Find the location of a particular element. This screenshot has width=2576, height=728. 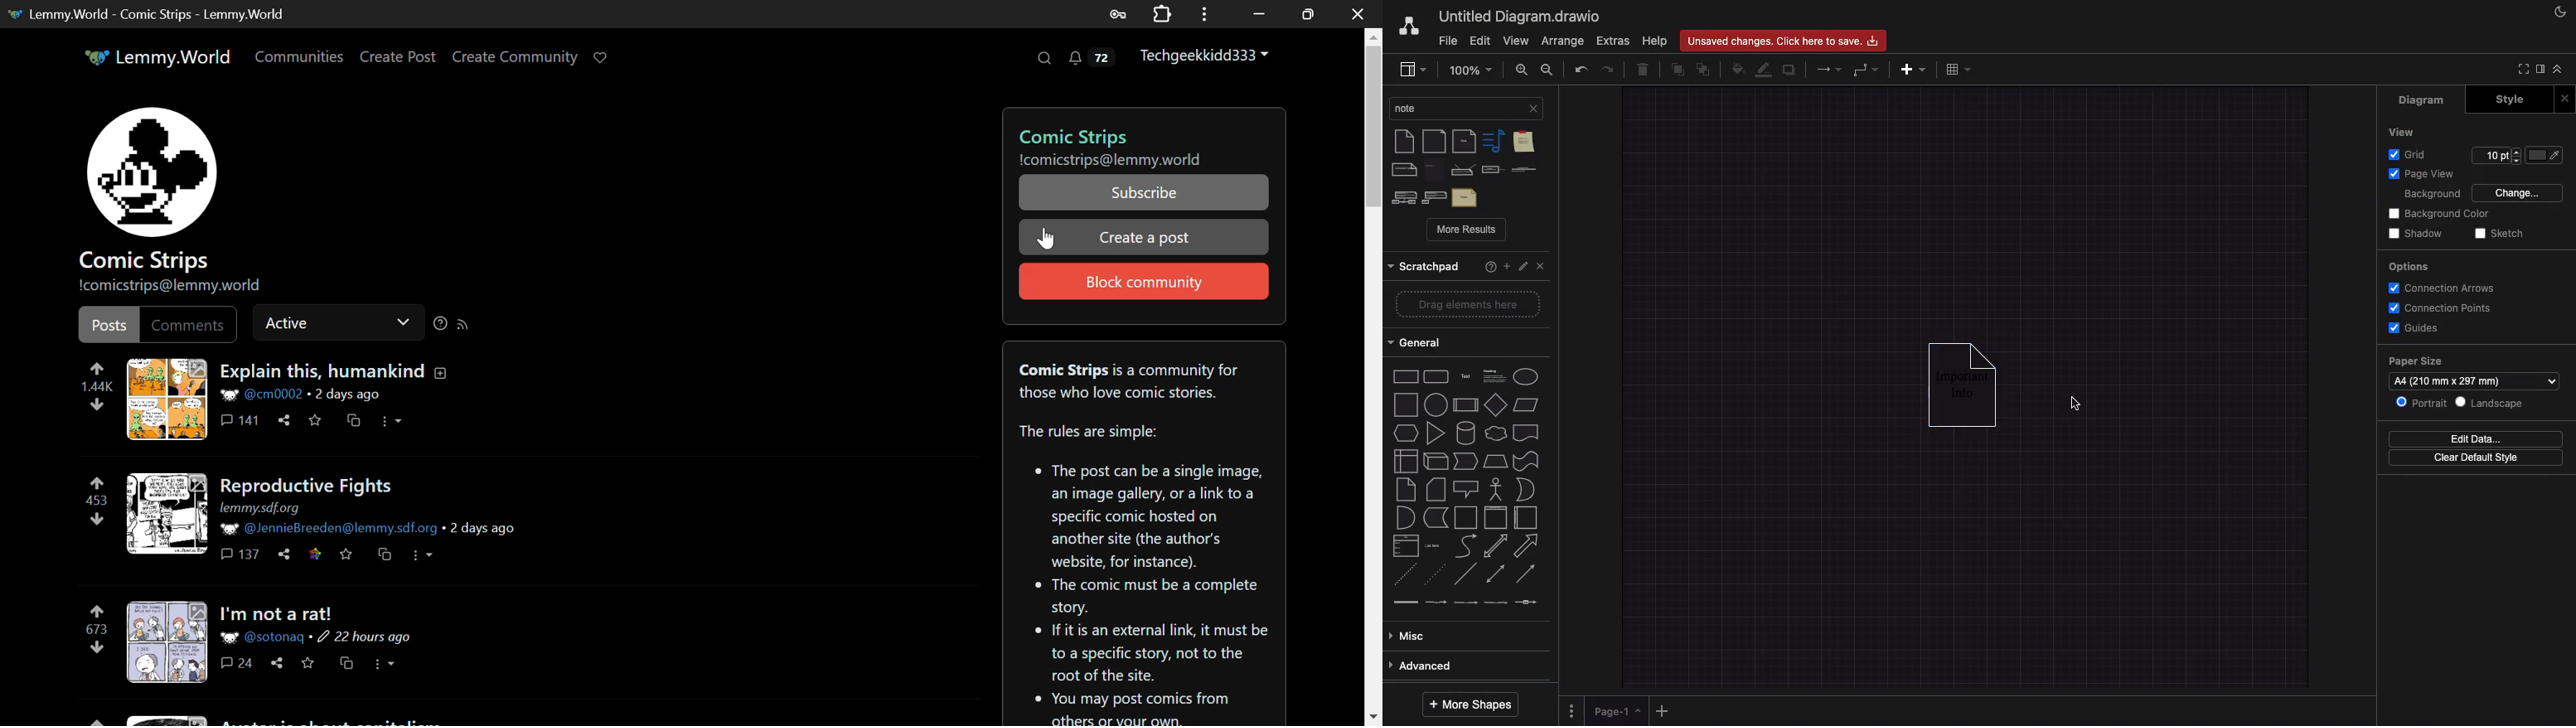

Landscape is located at coordinates (2490, 401).